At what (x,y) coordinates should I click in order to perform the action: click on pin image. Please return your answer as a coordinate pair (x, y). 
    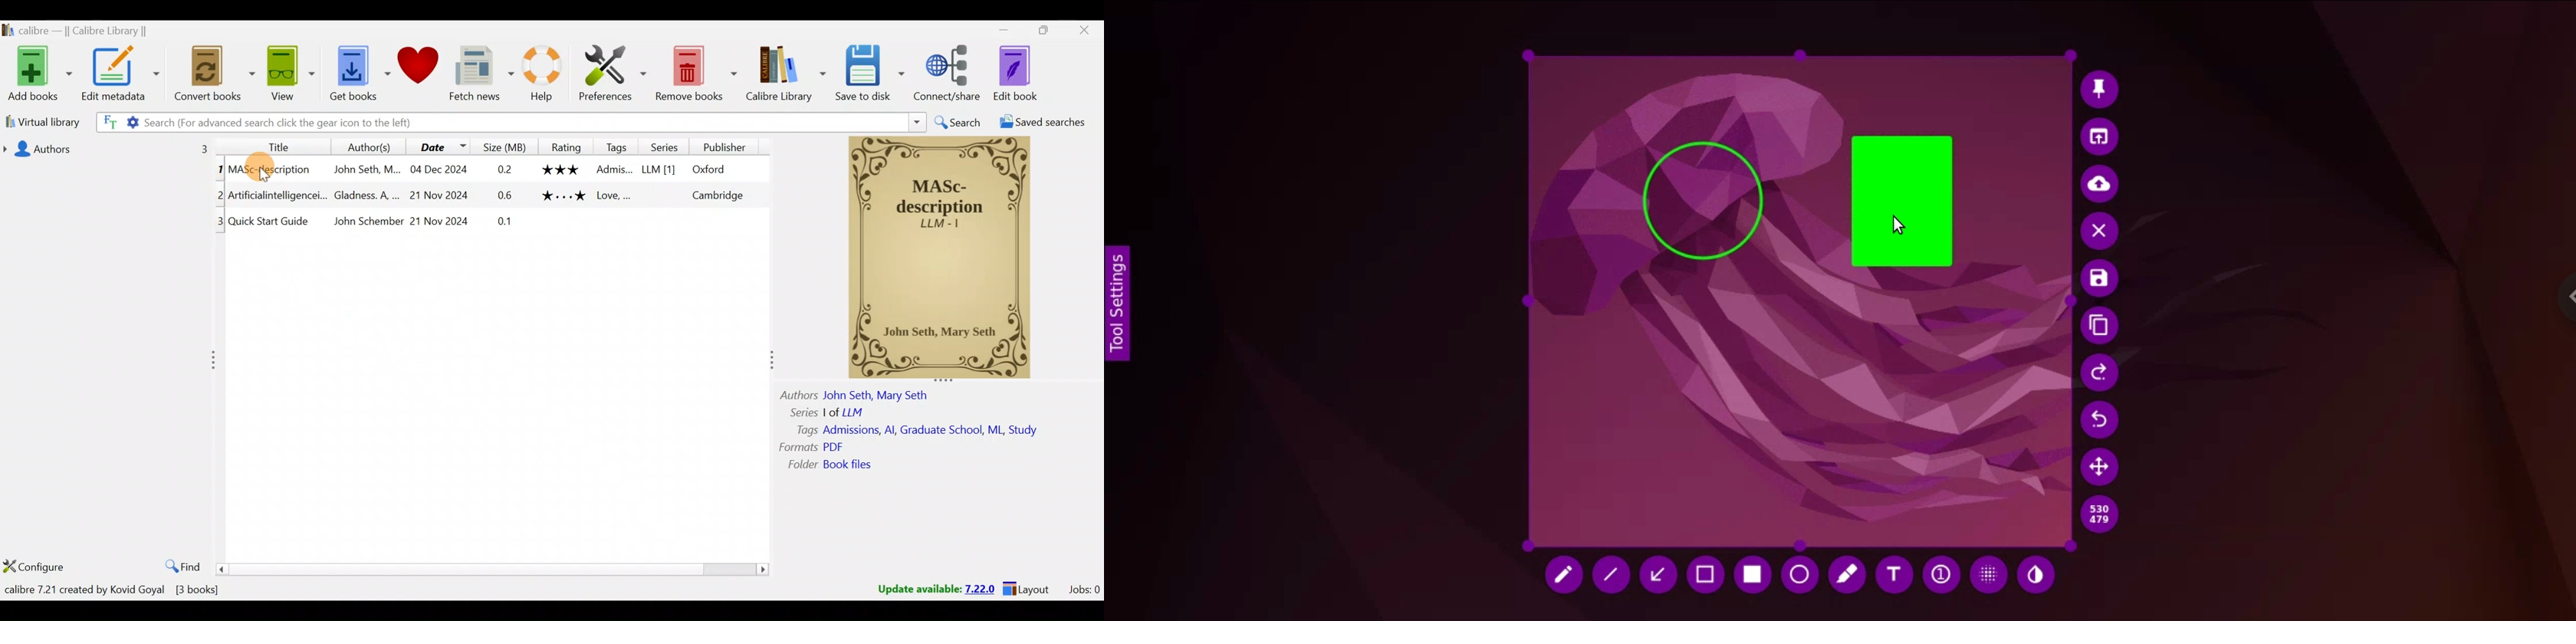
    Looking at the image, I should click on (2096, 87).